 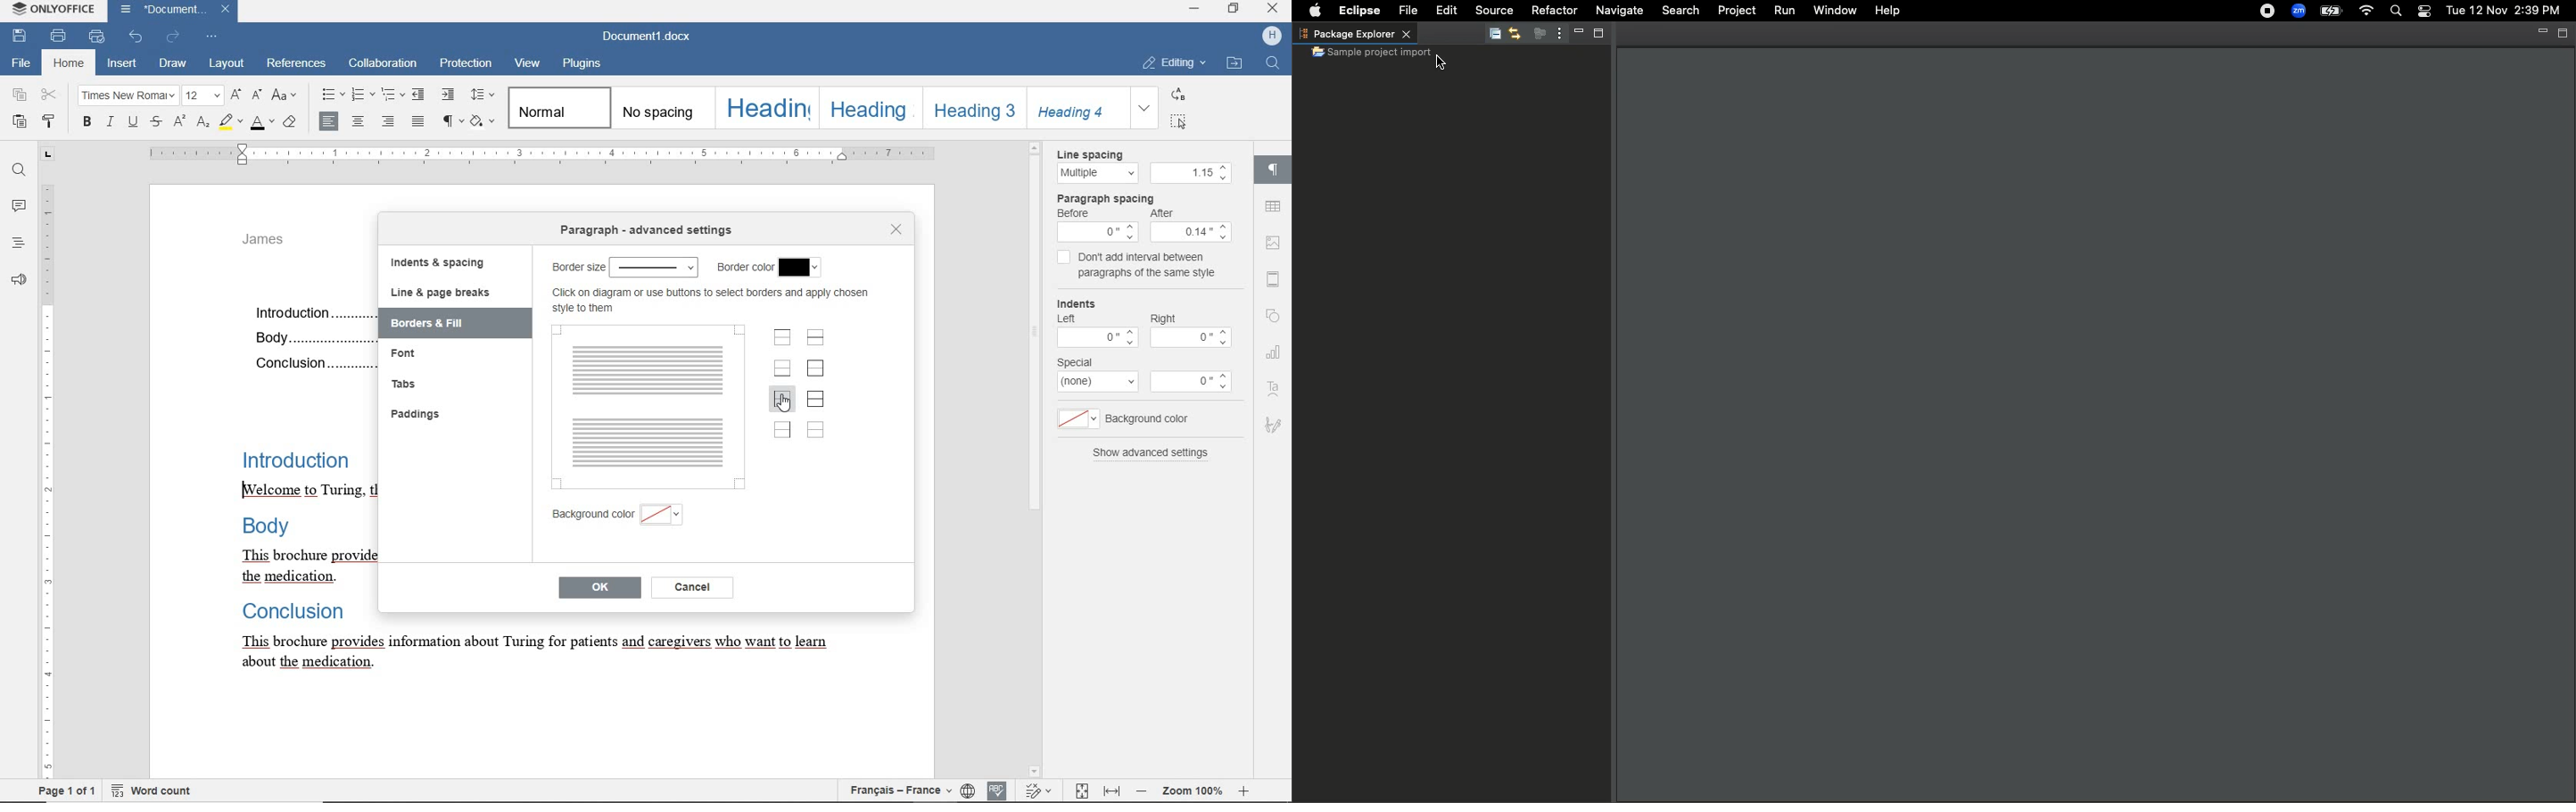 I want to click on signature, so click(x=1276, y=428).